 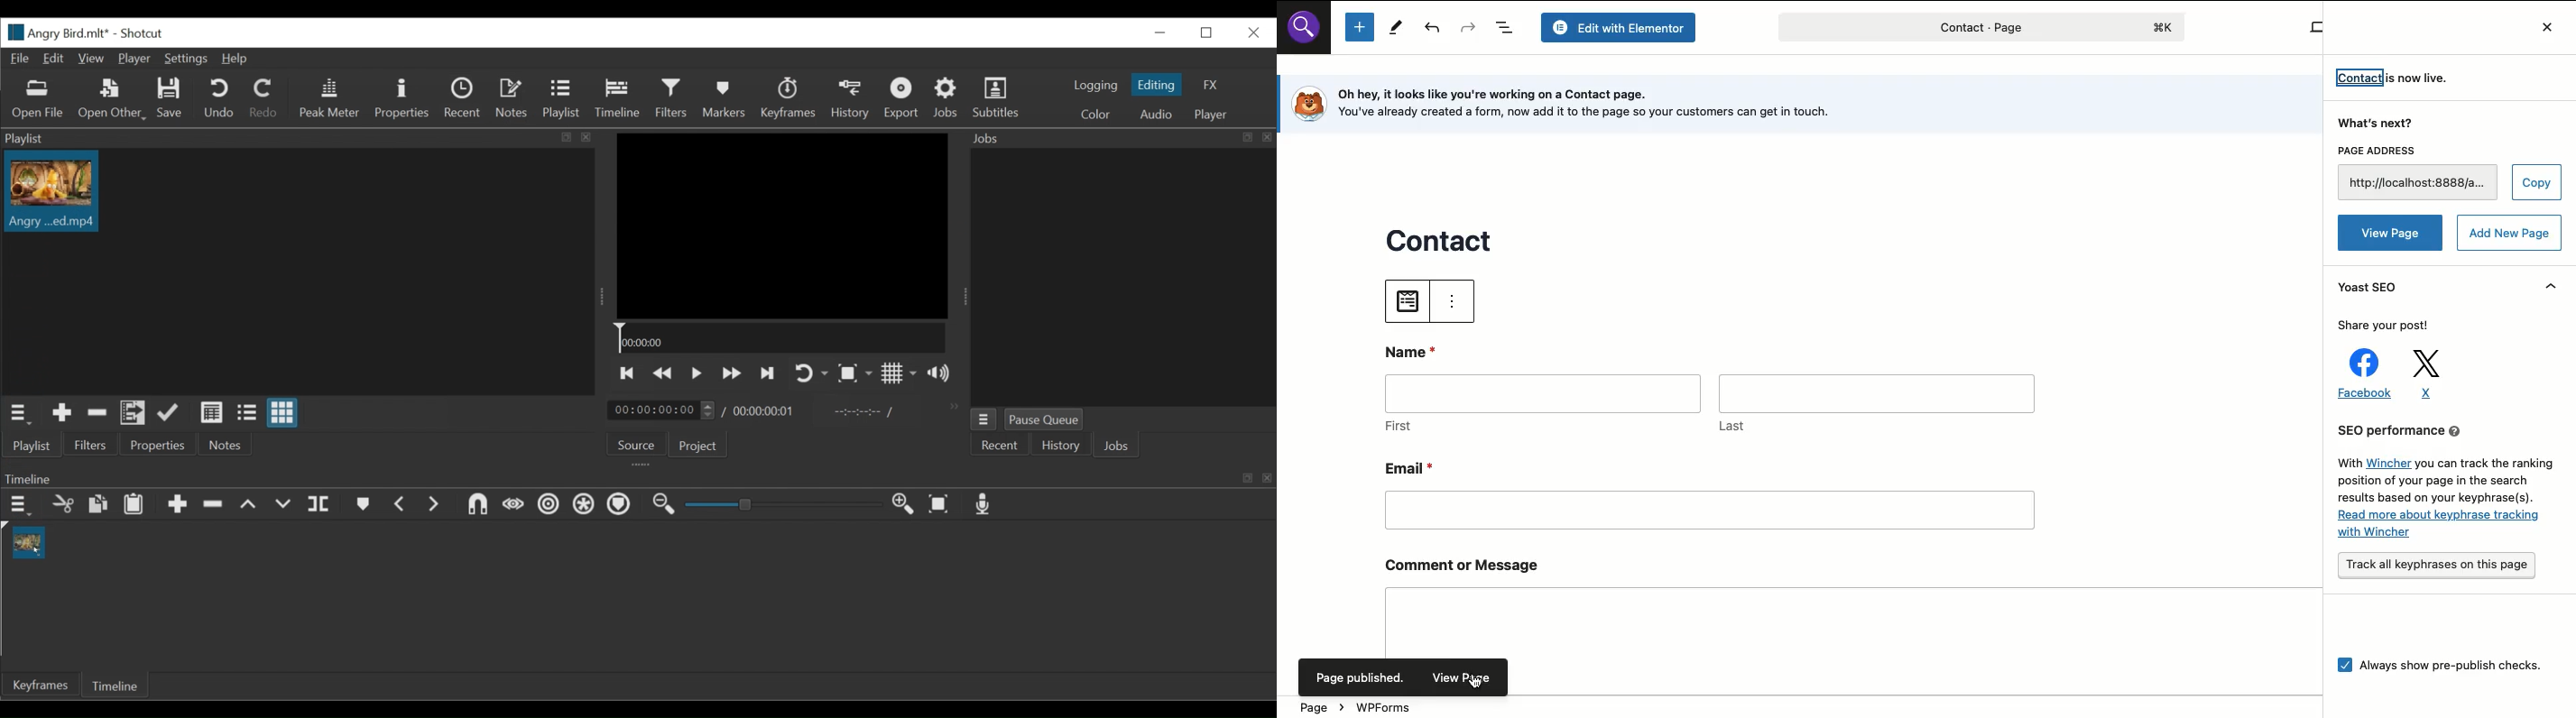 I want to click on Timeline, so click(x=113, y=685).